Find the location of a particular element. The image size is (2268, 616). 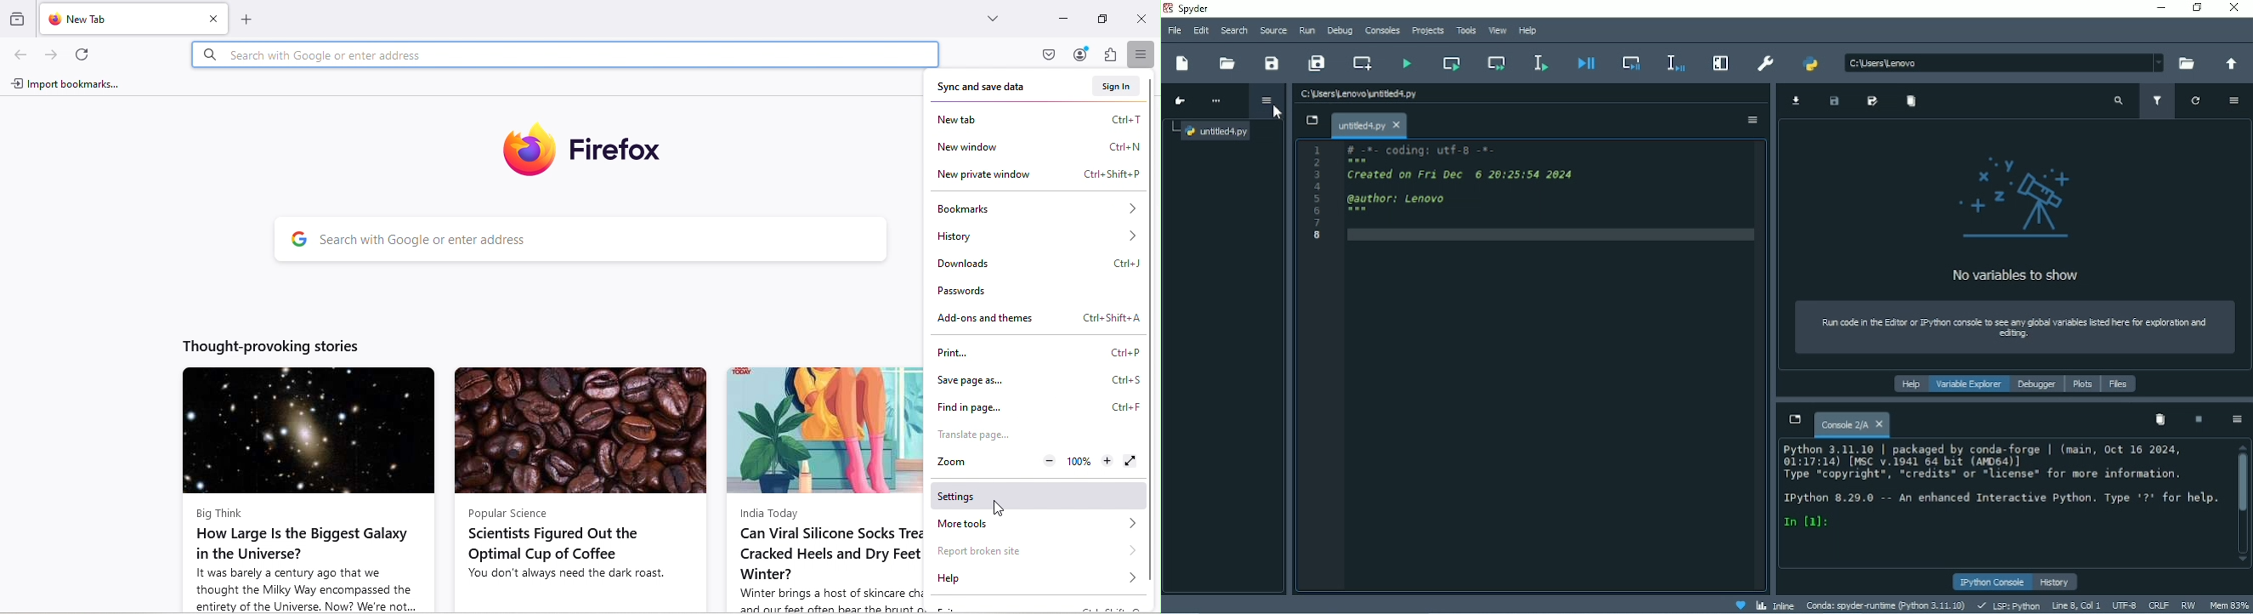

File name is located at coordinates (1370, 124).